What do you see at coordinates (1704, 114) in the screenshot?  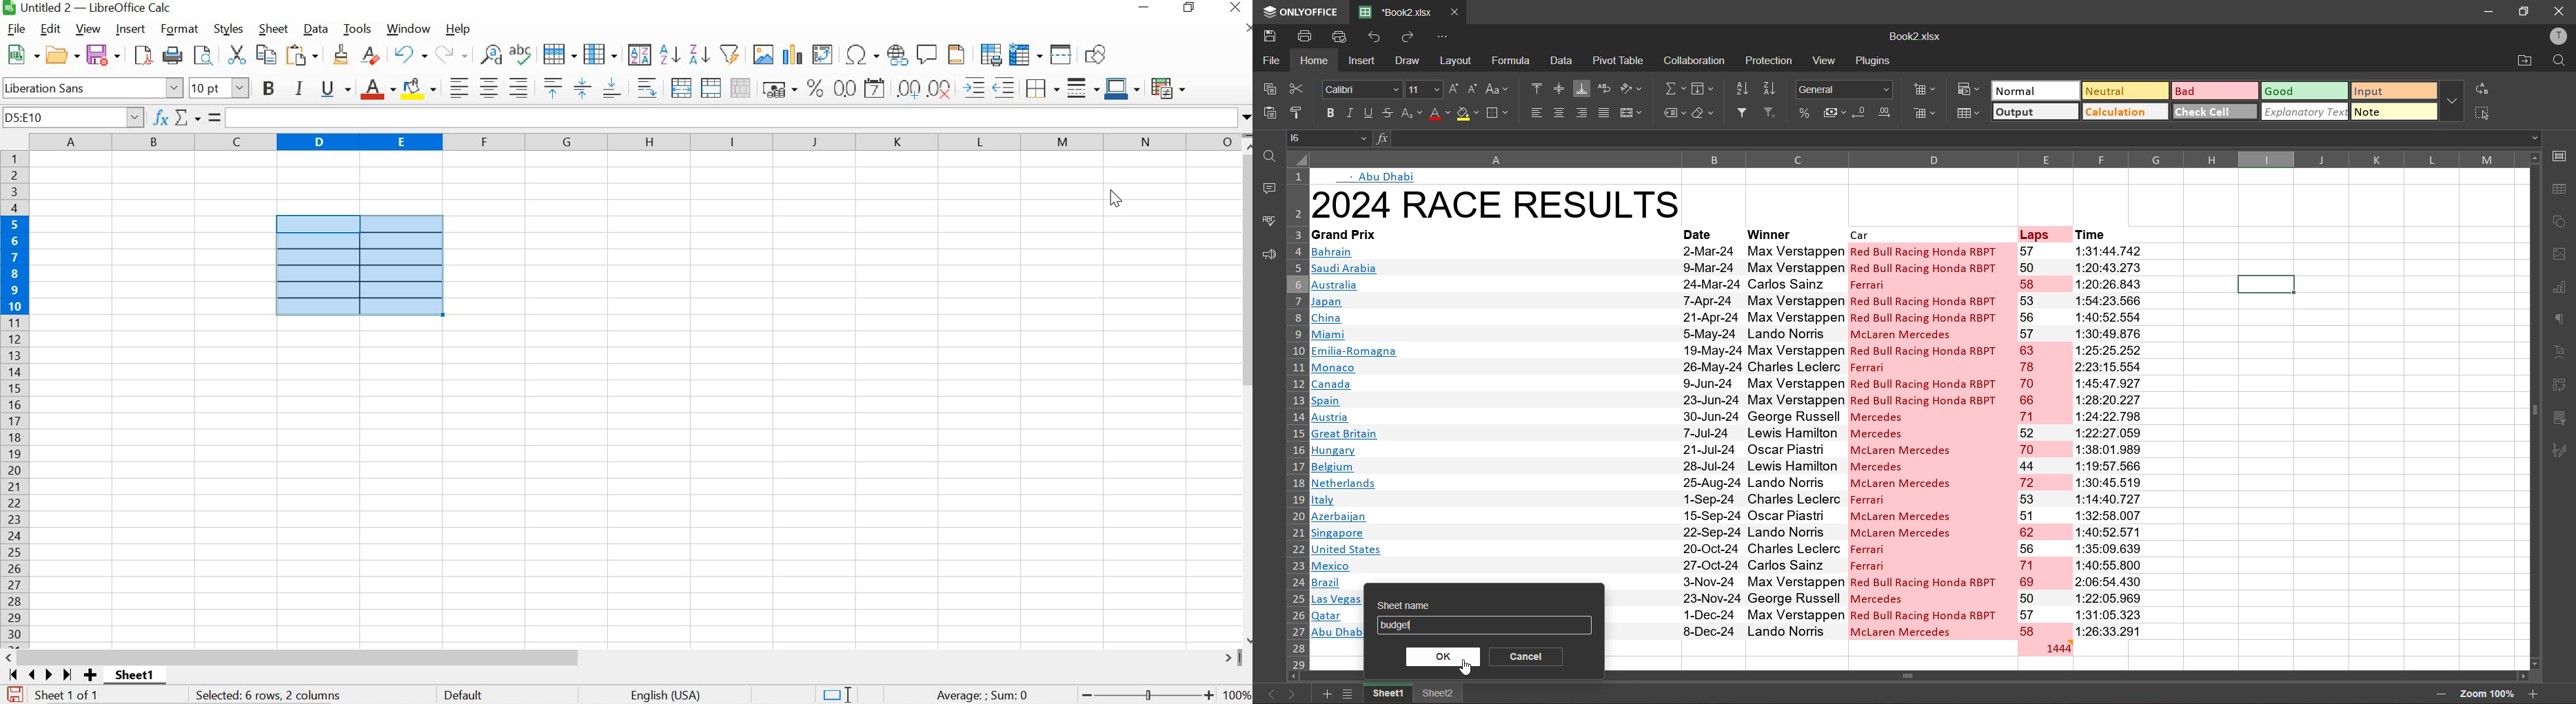 I see `clear` at bounding box center [1704, 114].